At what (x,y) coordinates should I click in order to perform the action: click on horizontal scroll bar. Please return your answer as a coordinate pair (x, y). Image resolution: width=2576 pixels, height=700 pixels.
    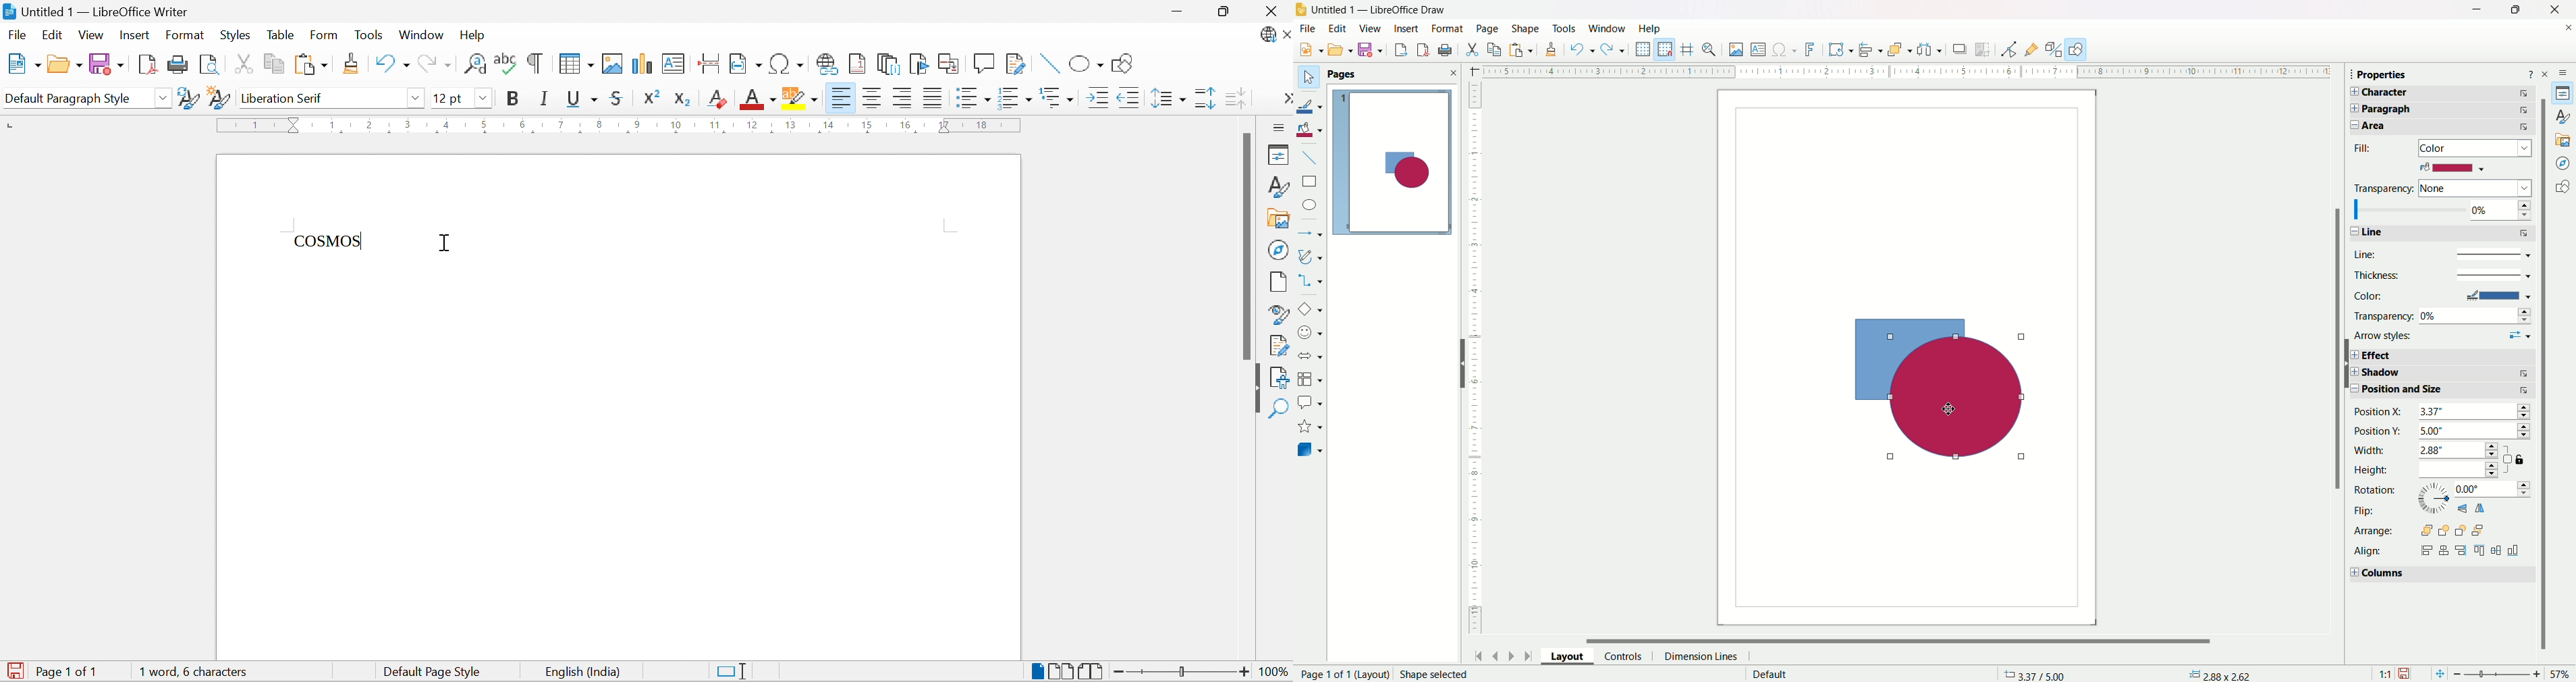
    Looking at the image, I should click on (1907, 640).